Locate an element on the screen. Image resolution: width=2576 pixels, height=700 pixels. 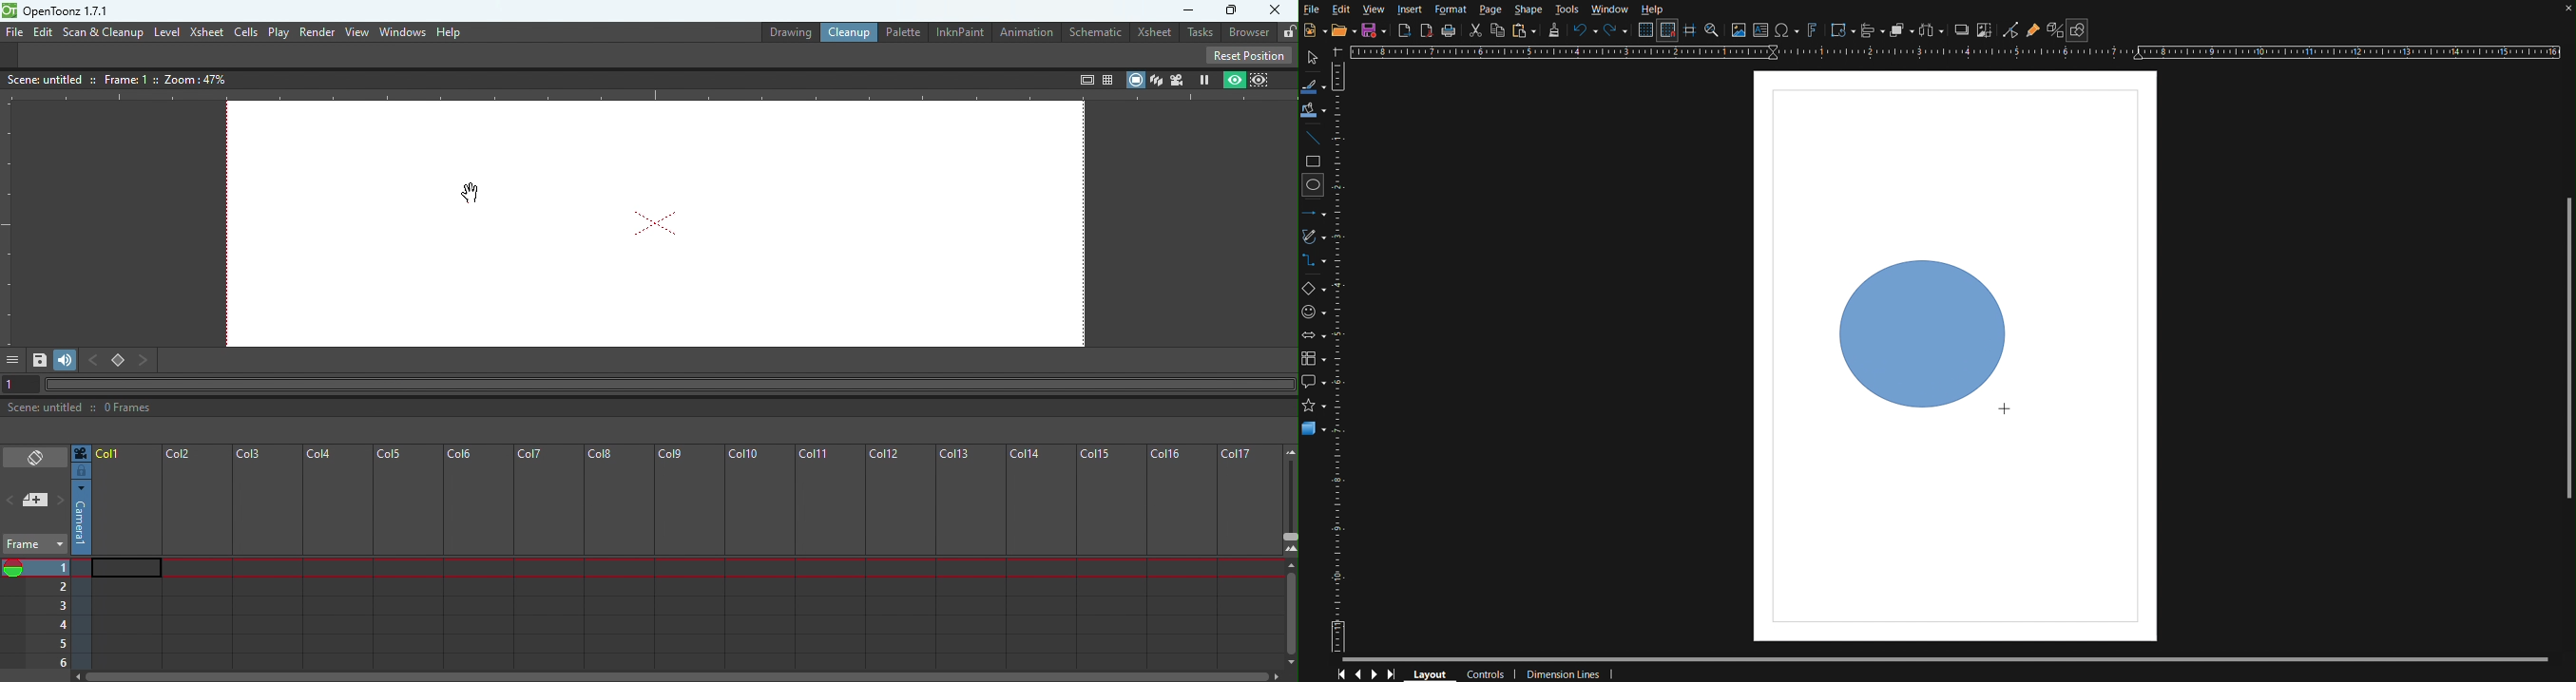
Horizontal ruler is located at coordinates (649, 97).